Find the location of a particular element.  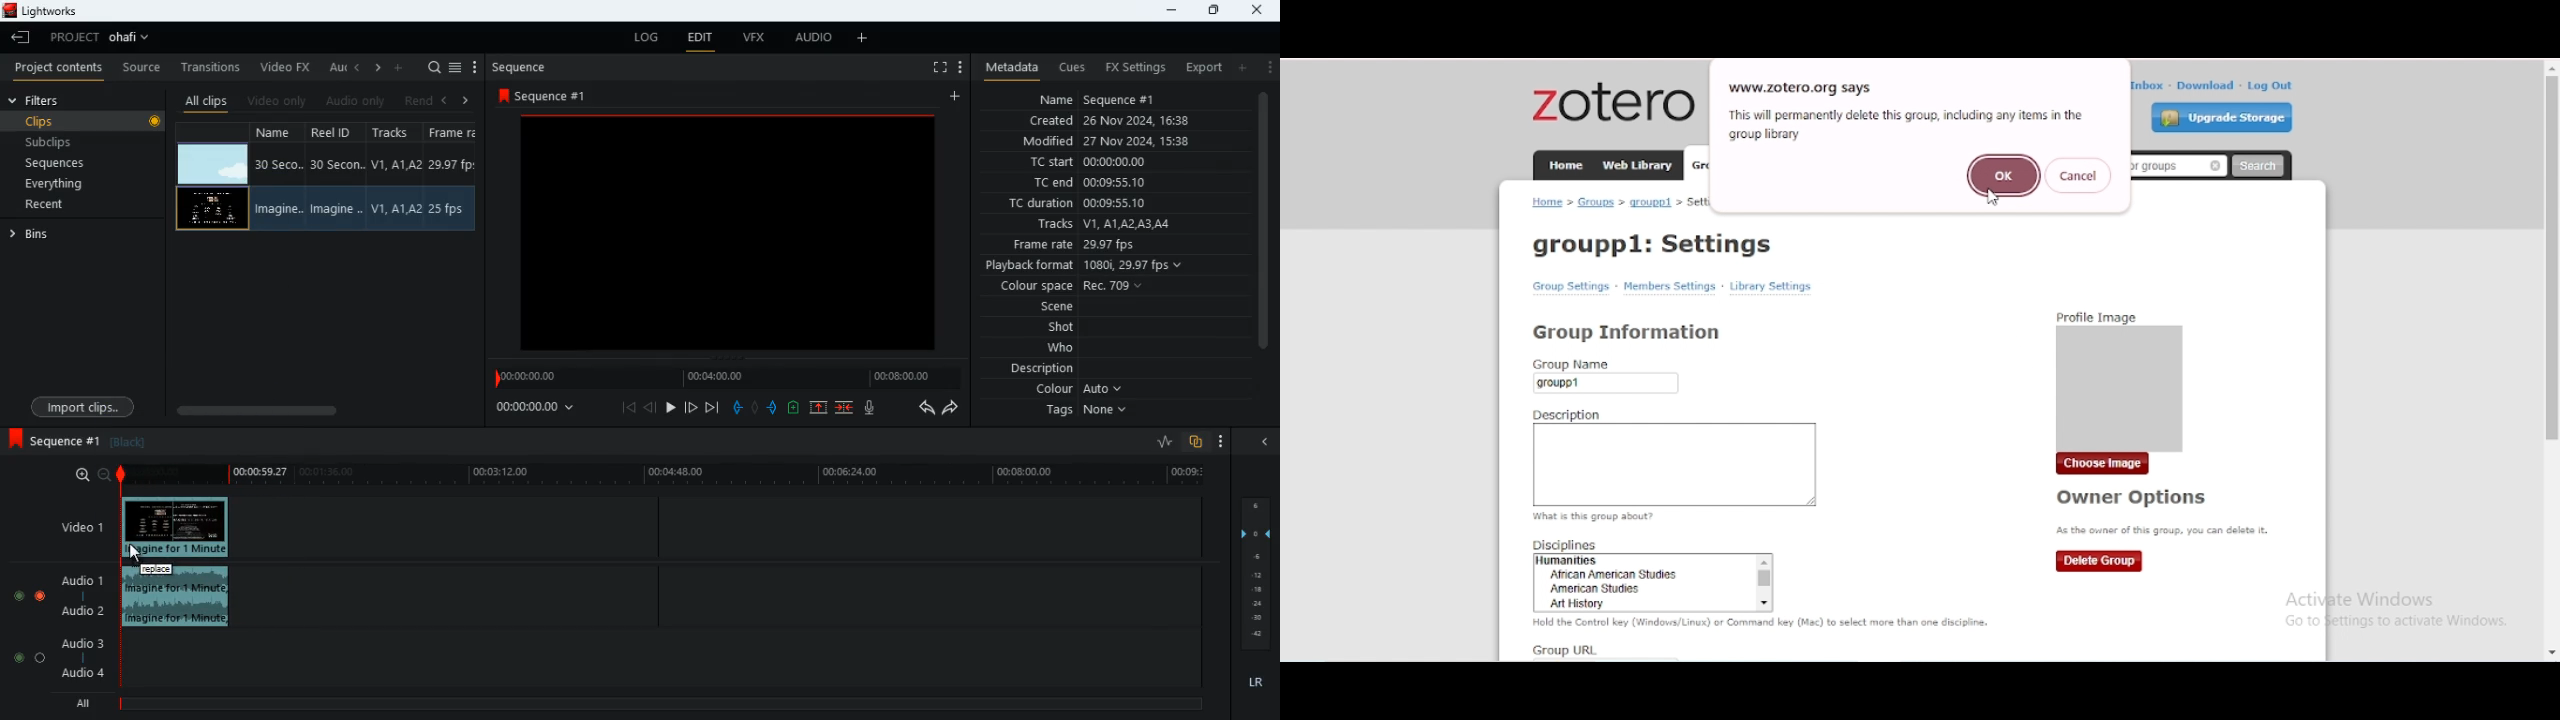

timeline tracks is located at coordinates (661, 655).